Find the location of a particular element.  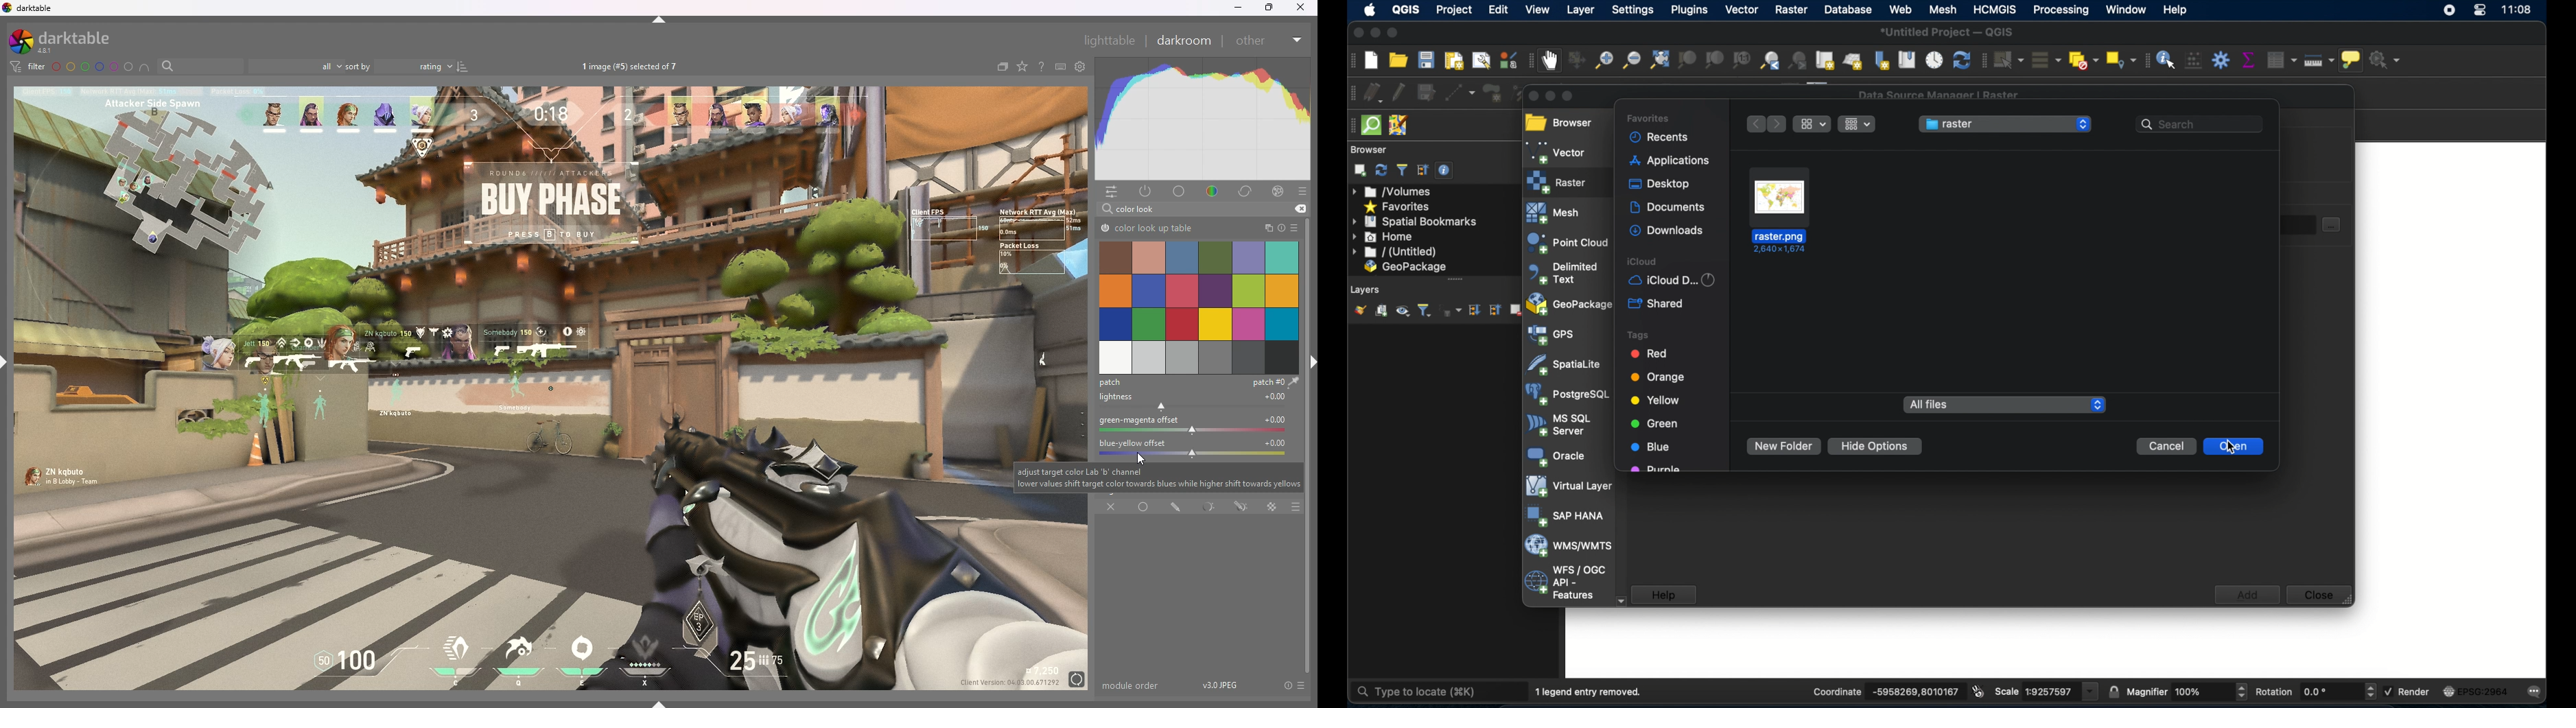

raster mask is located at coordinates (1272, 506).